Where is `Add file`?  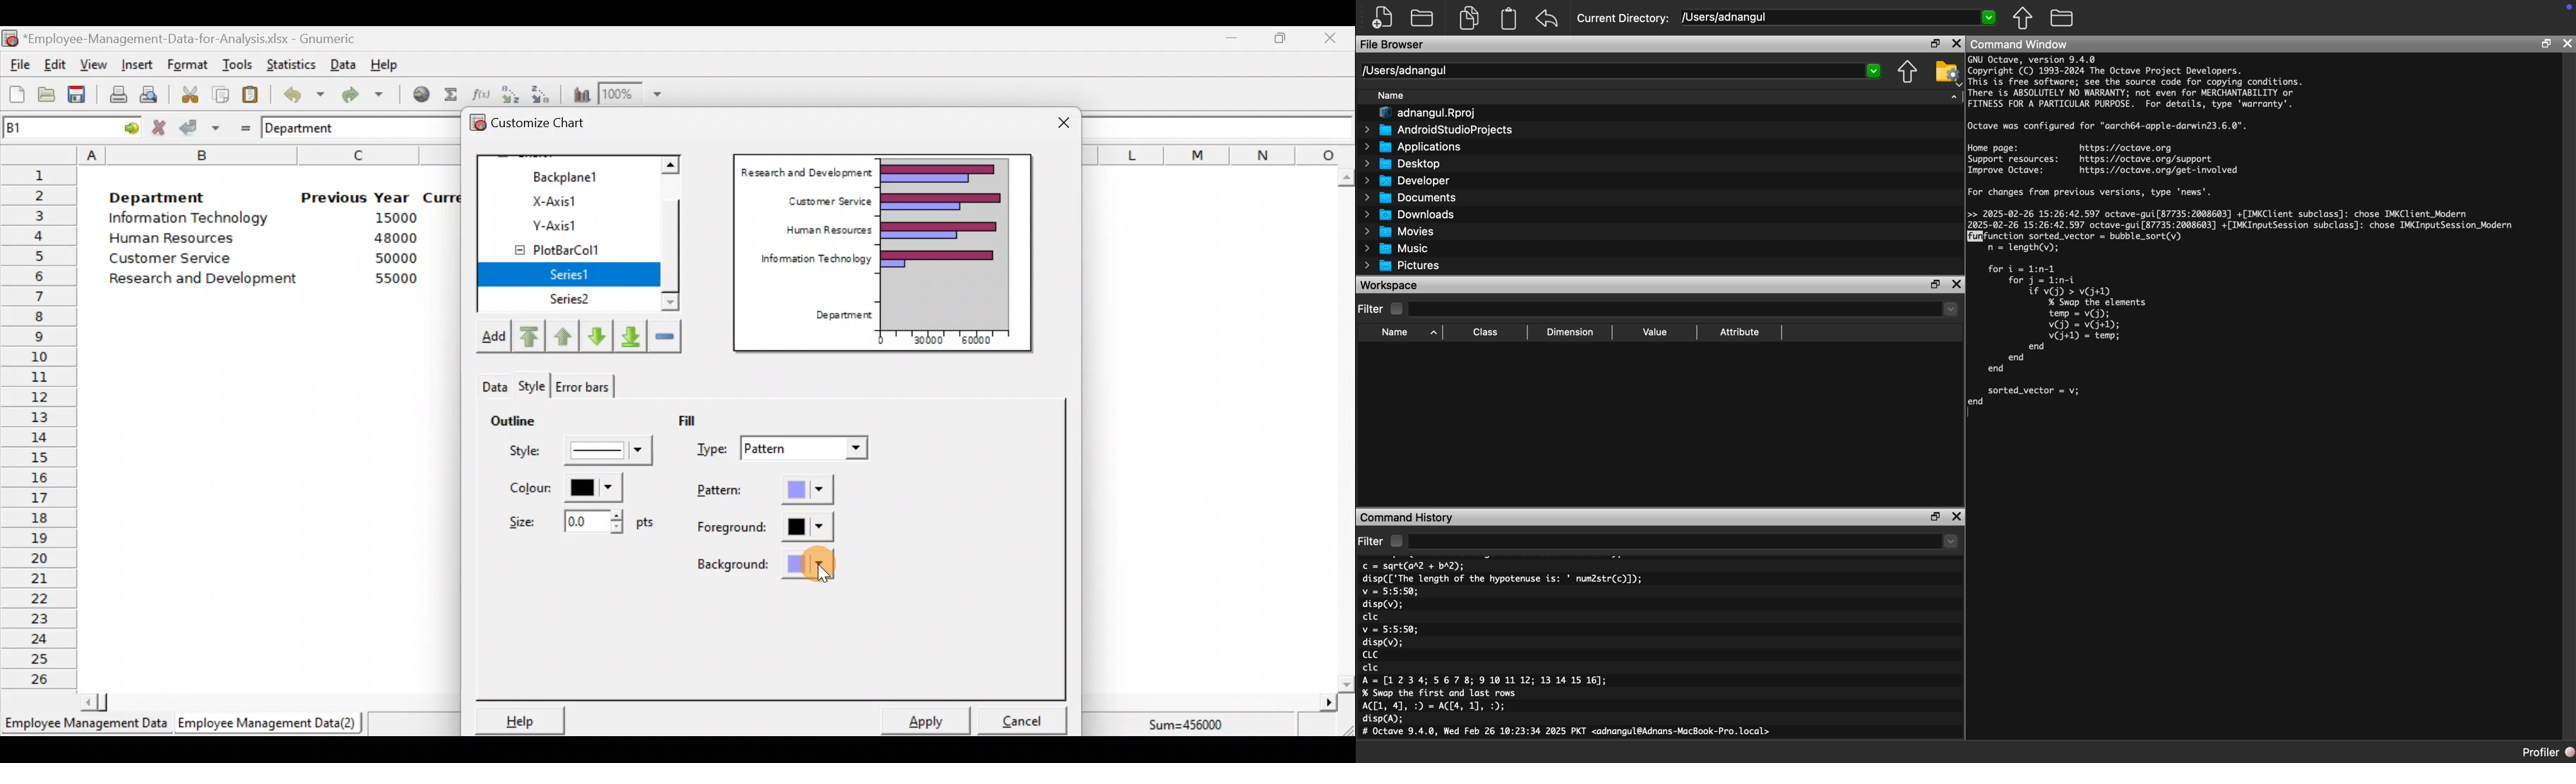 Add file is located at coordinates (1384, 18).